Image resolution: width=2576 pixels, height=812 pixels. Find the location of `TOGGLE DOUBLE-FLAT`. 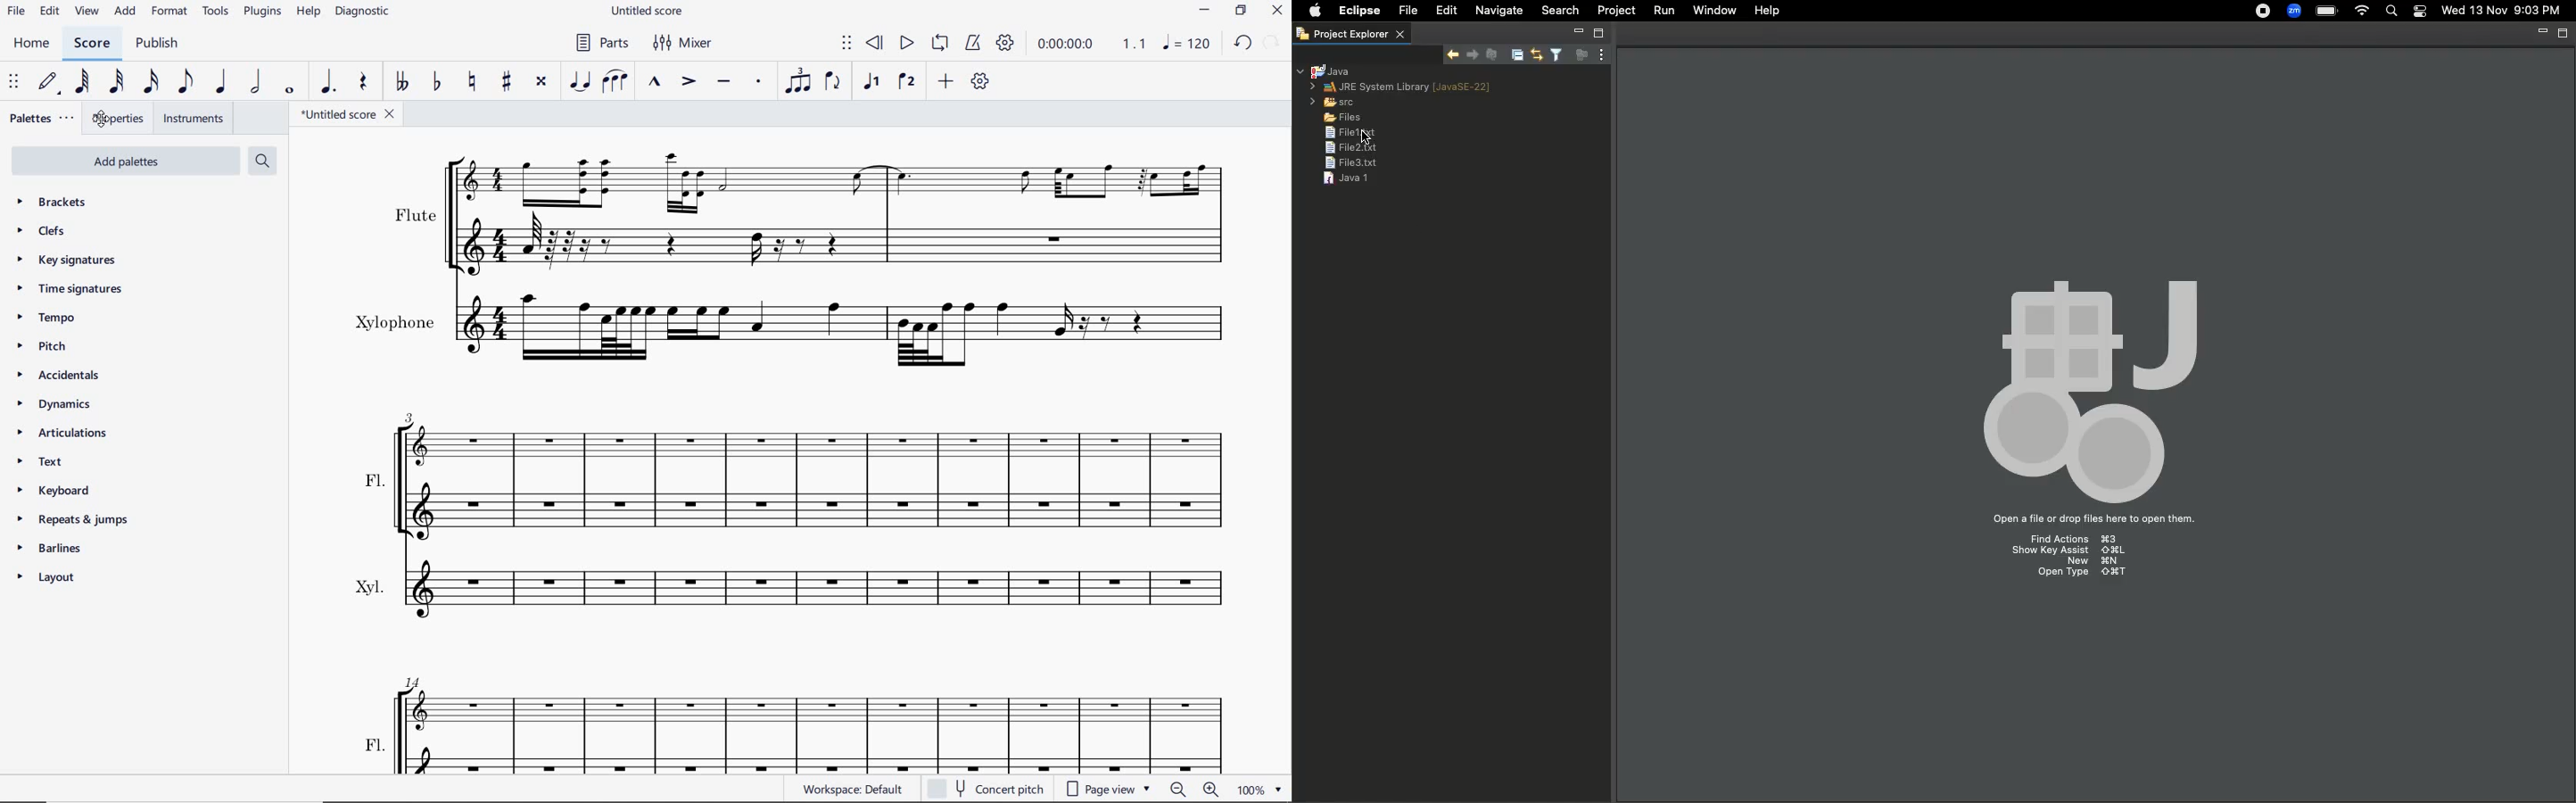

TOGGLE DOUBLE-FLAT is located at coordinates (404, 82).